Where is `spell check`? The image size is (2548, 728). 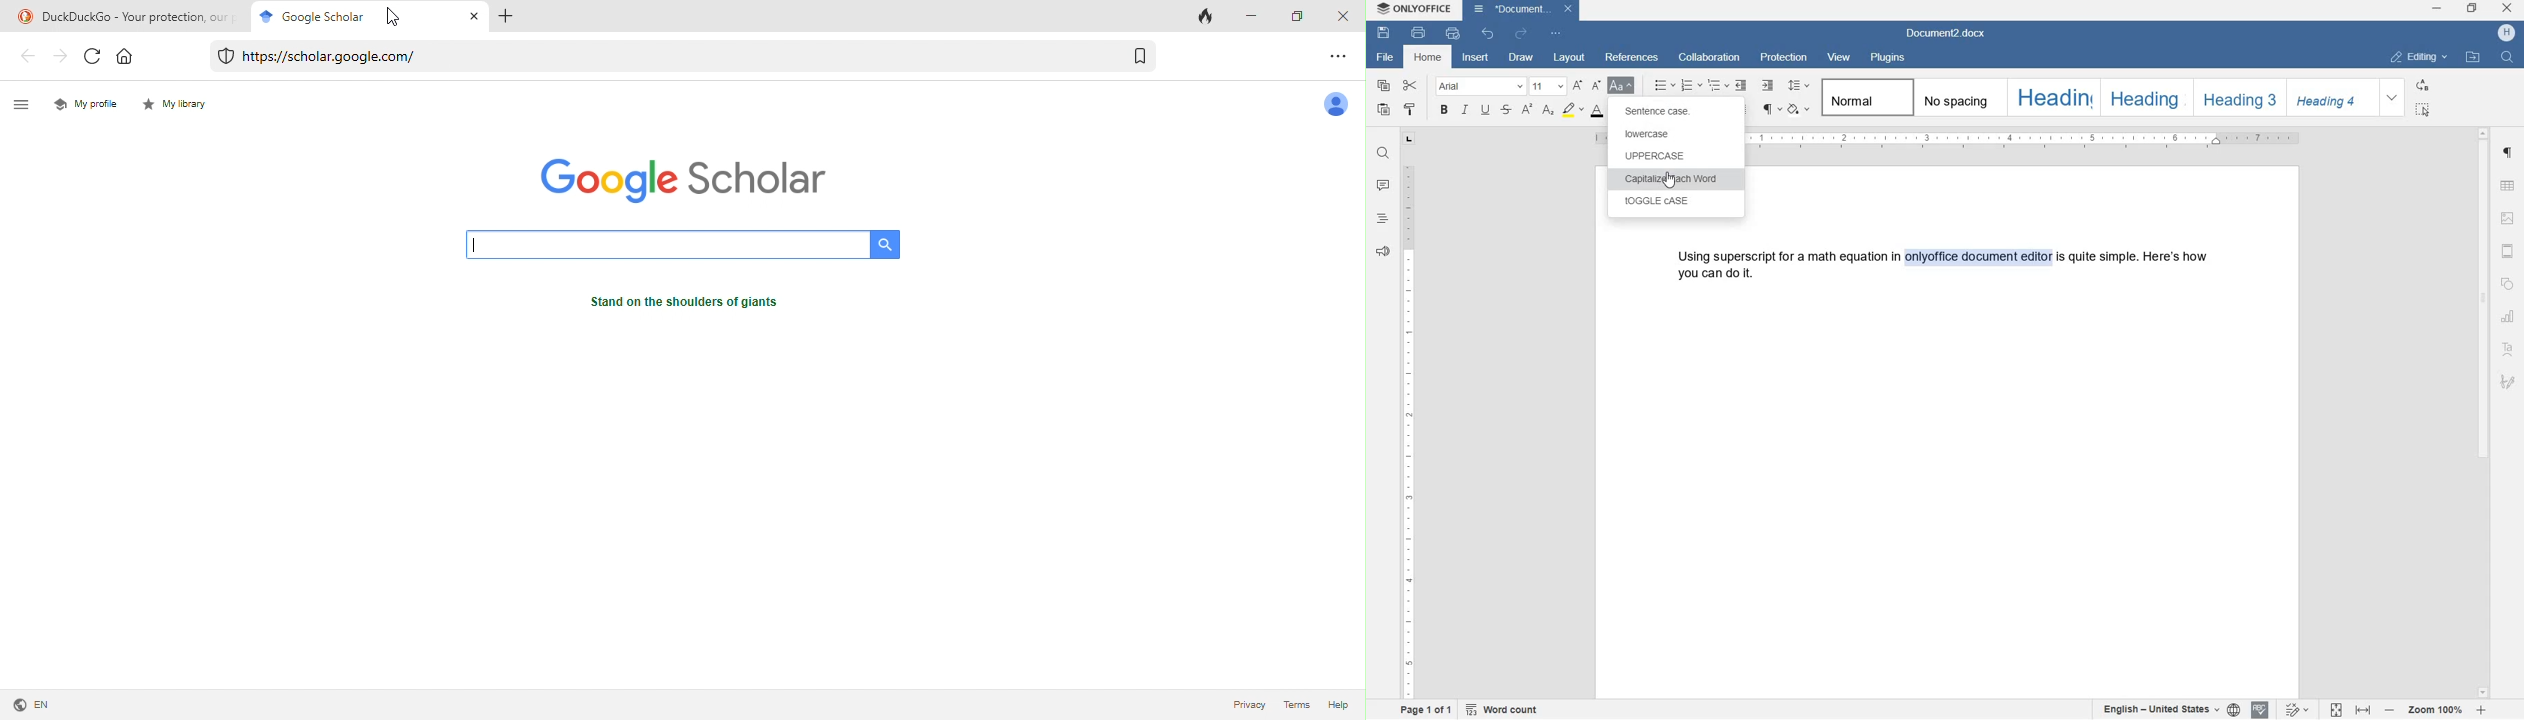 spell check is located at coordinates (2259, 710).